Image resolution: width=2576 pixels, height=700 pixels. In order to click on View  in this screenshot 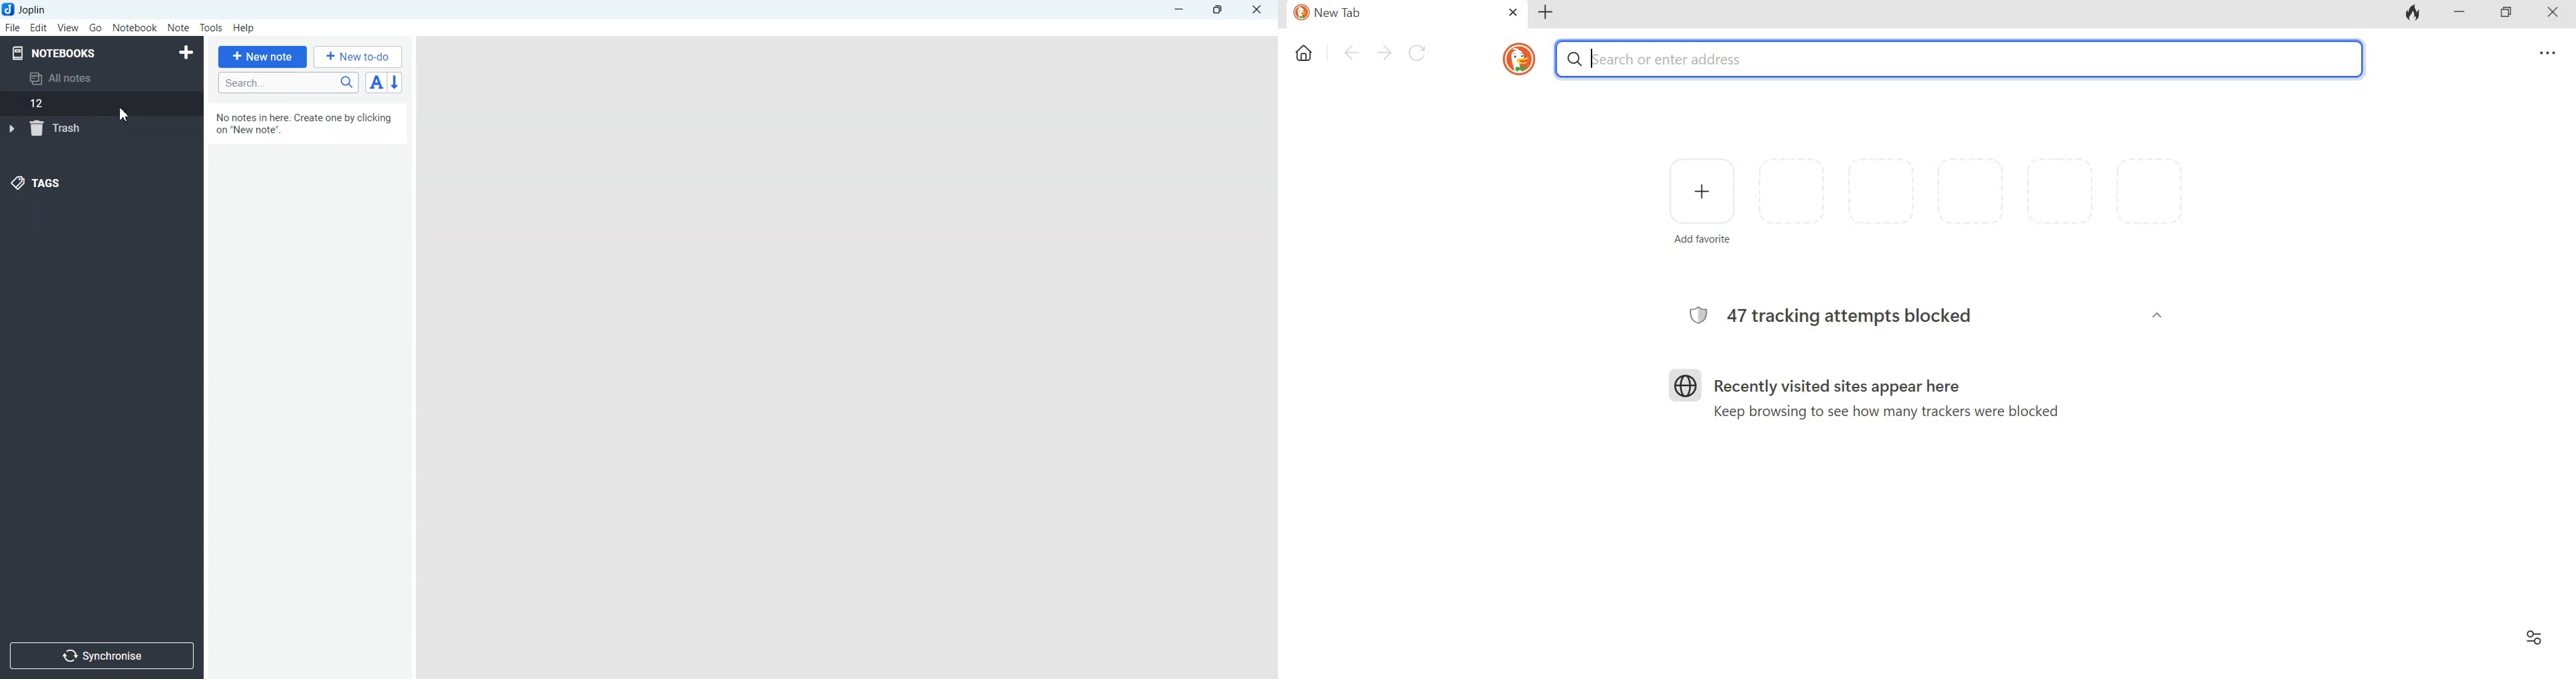, I will do `click(68, 27)`.